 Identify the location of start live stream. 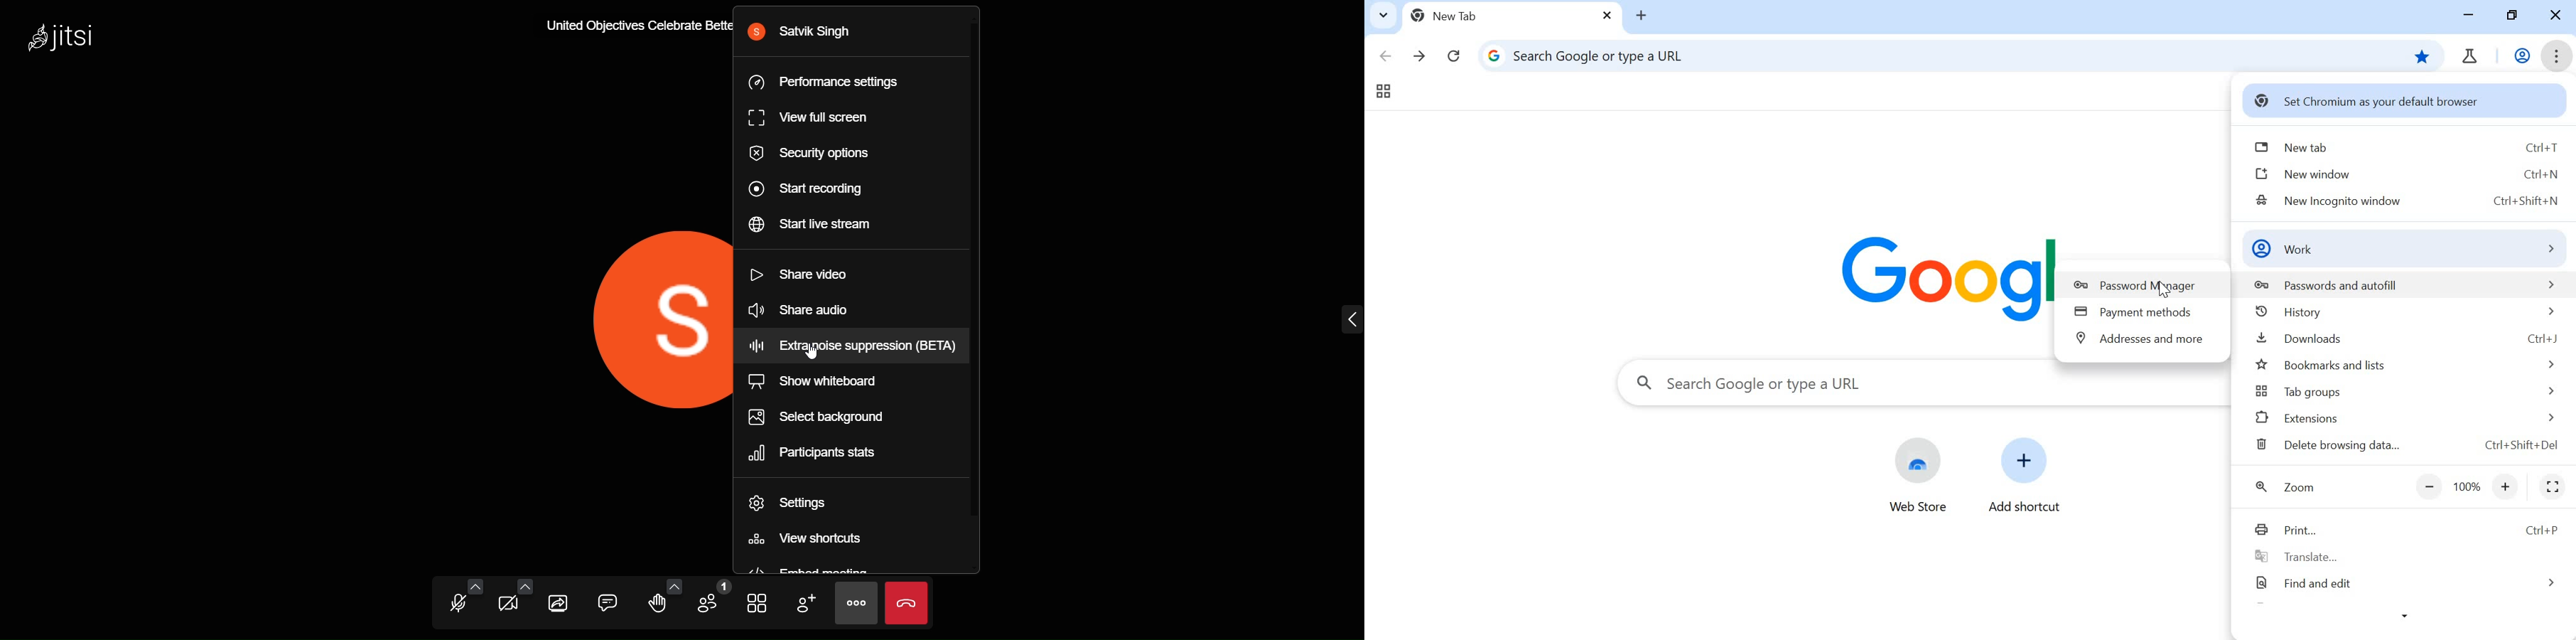
(813, 225).